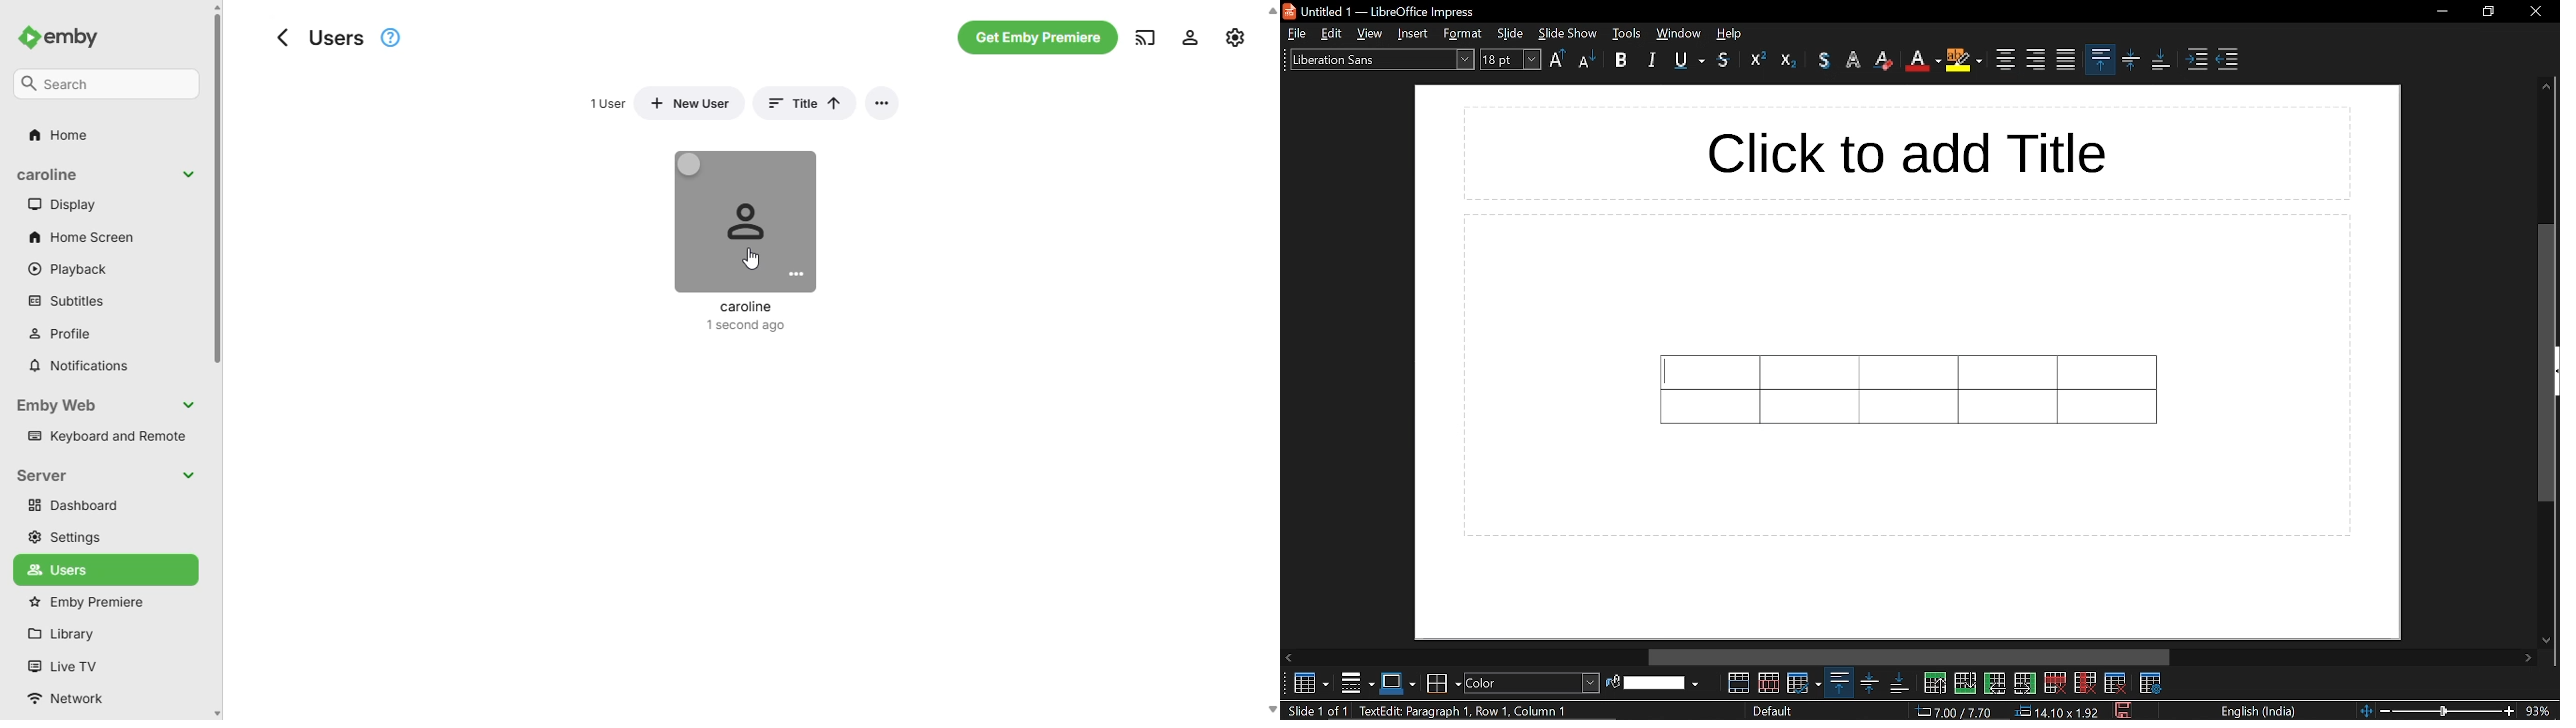  Describe the element at coordinates (1854, 58) in the screenshot. I see `highlight` at that location.